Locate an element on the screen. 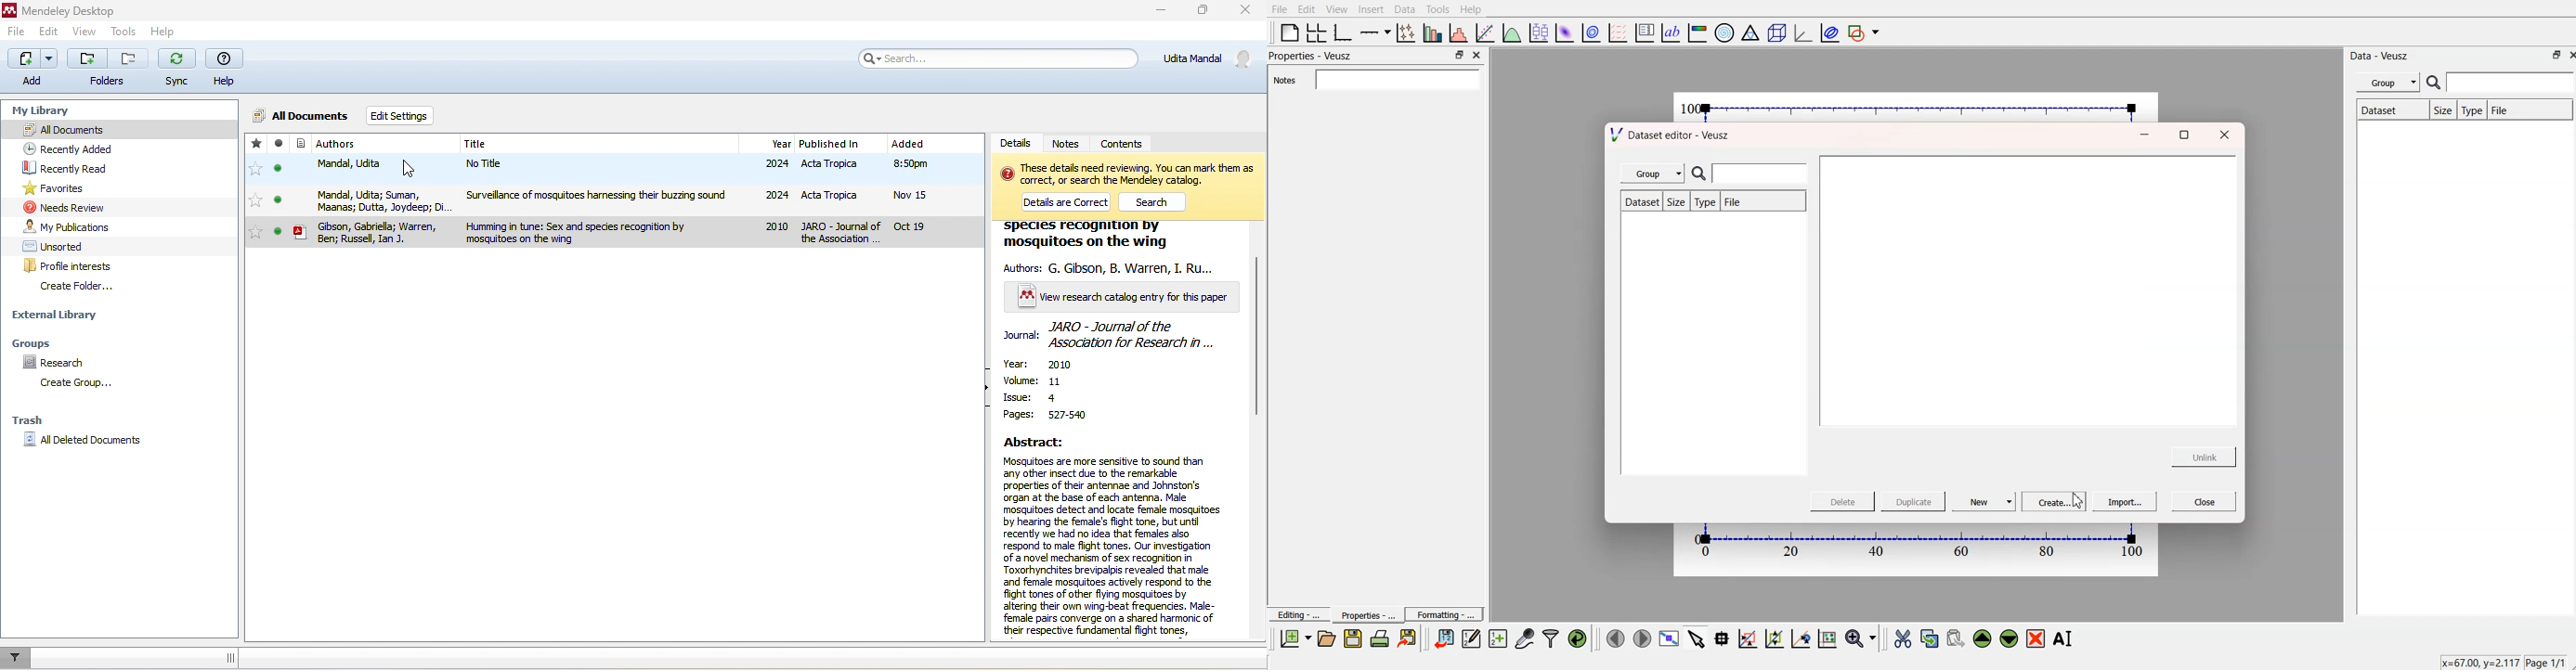 The image size is (2576, 672). title is located at coordinates (61, 9).